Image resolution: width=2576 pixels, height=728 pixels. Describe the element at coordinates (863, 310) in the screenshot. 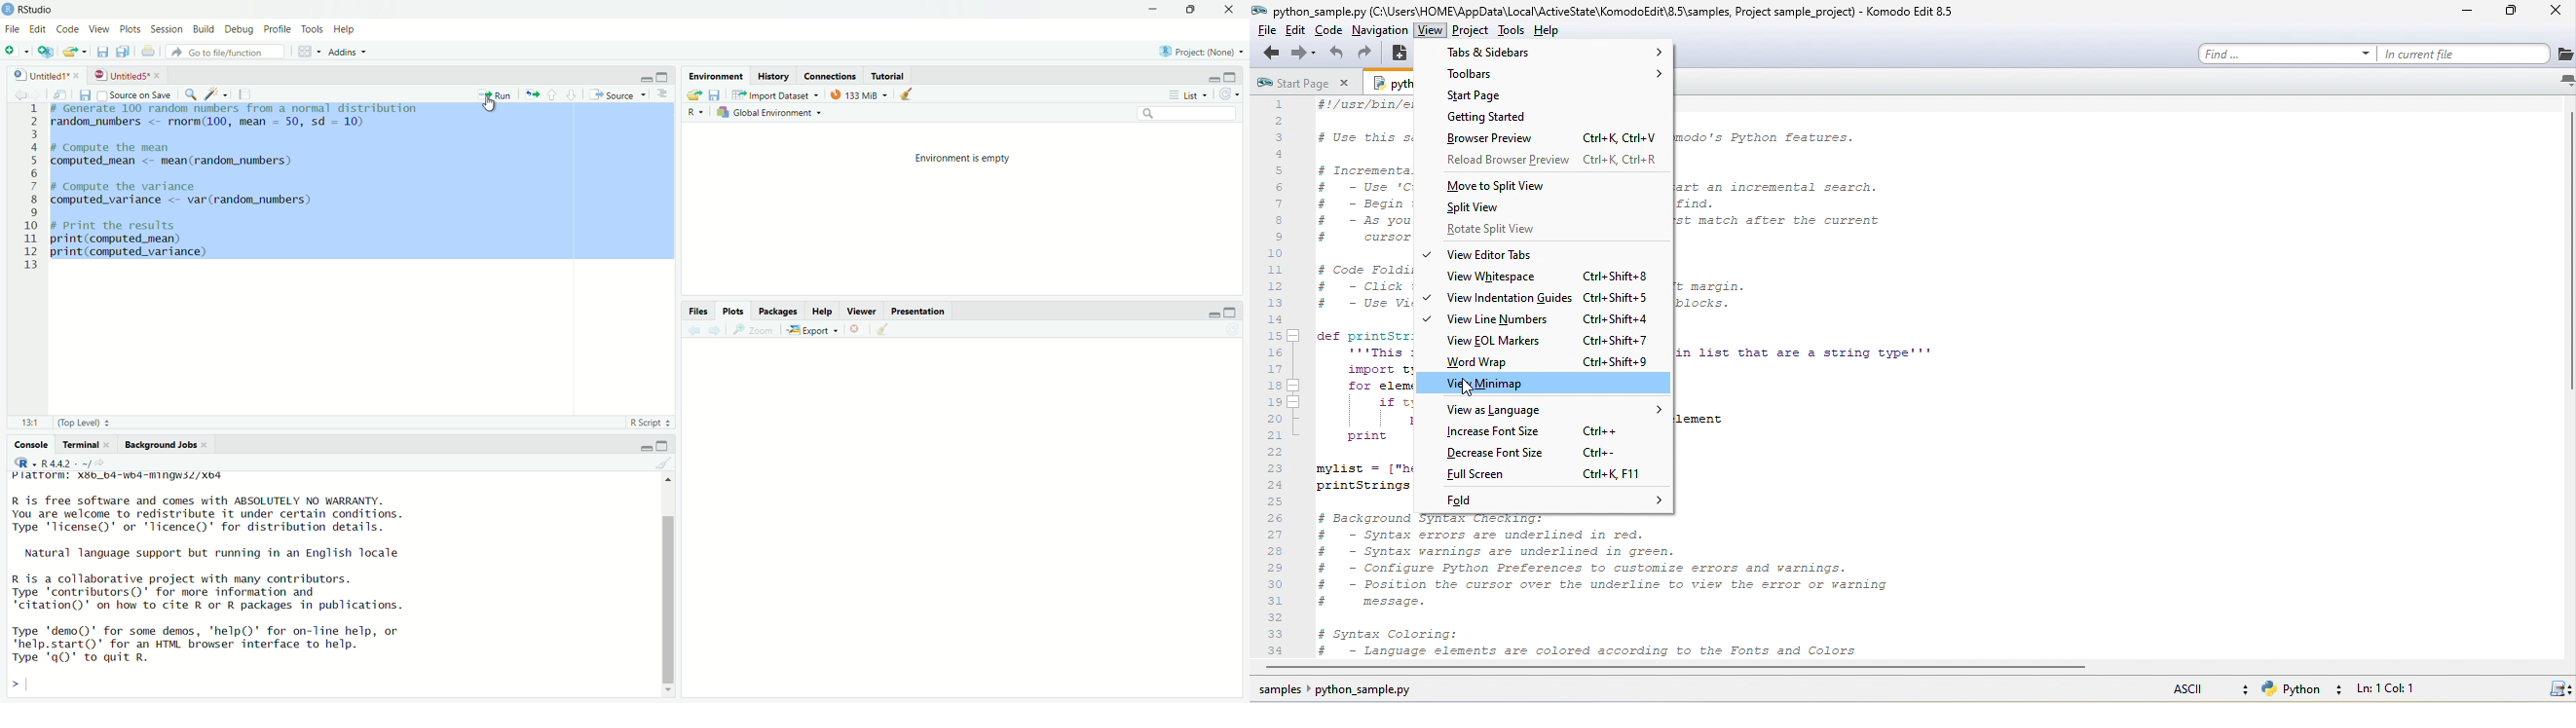

I see `viewer` at that location.